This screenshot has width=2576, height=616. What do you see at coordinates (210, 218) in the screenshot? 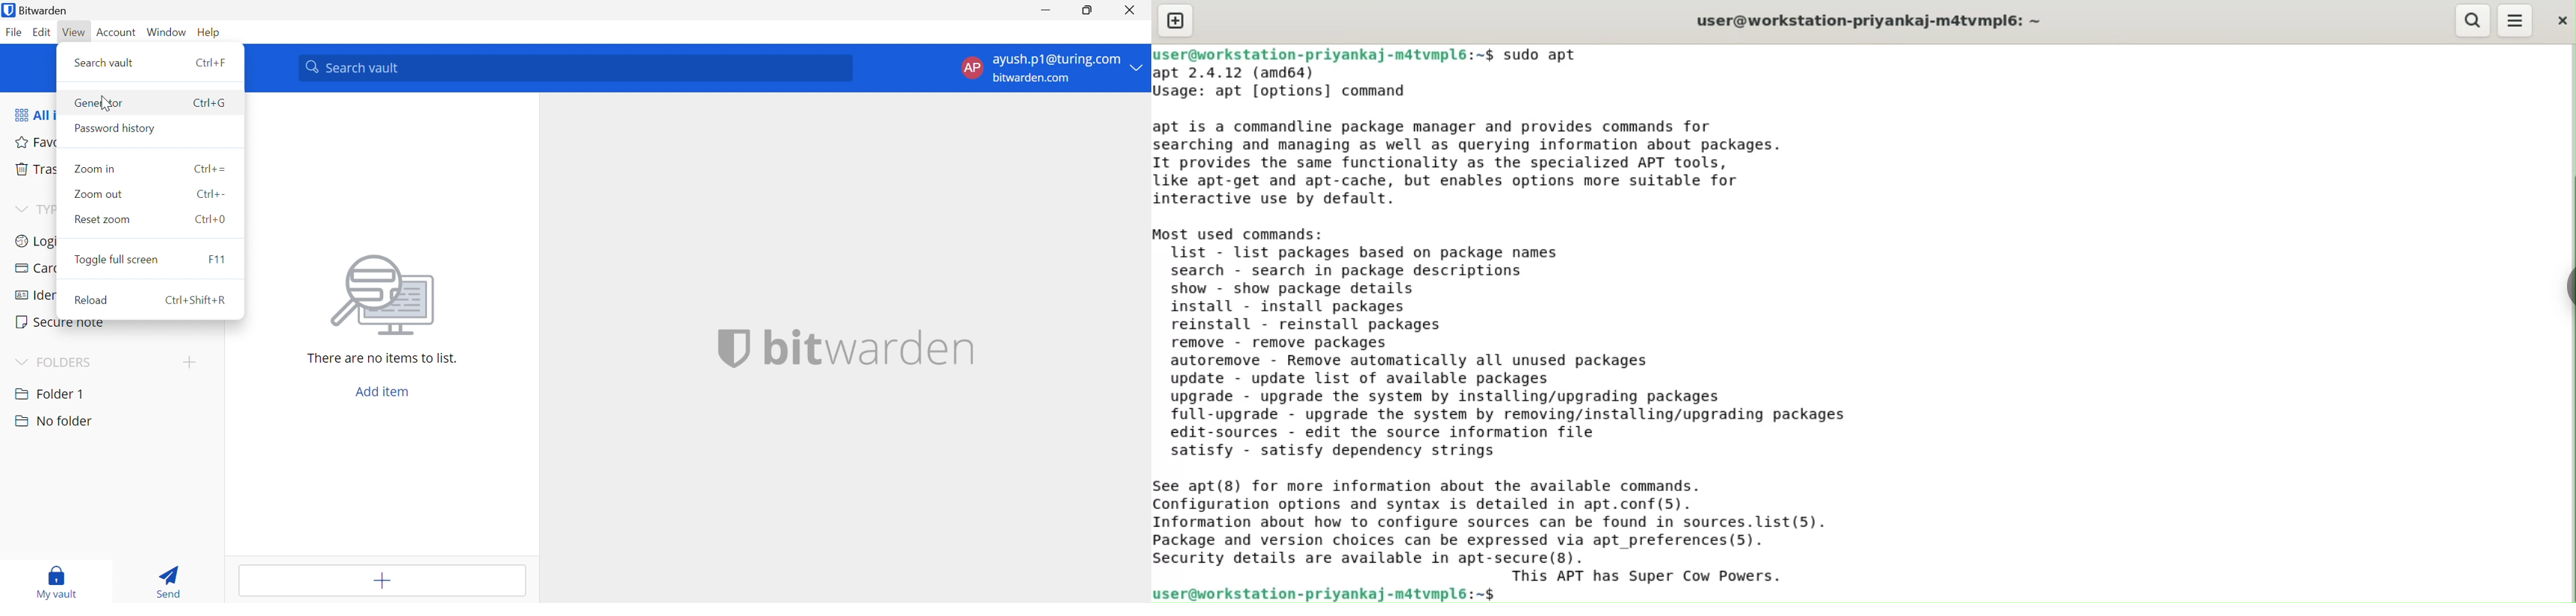
I see `Ctrl+0` at bounding box center [210, 218].